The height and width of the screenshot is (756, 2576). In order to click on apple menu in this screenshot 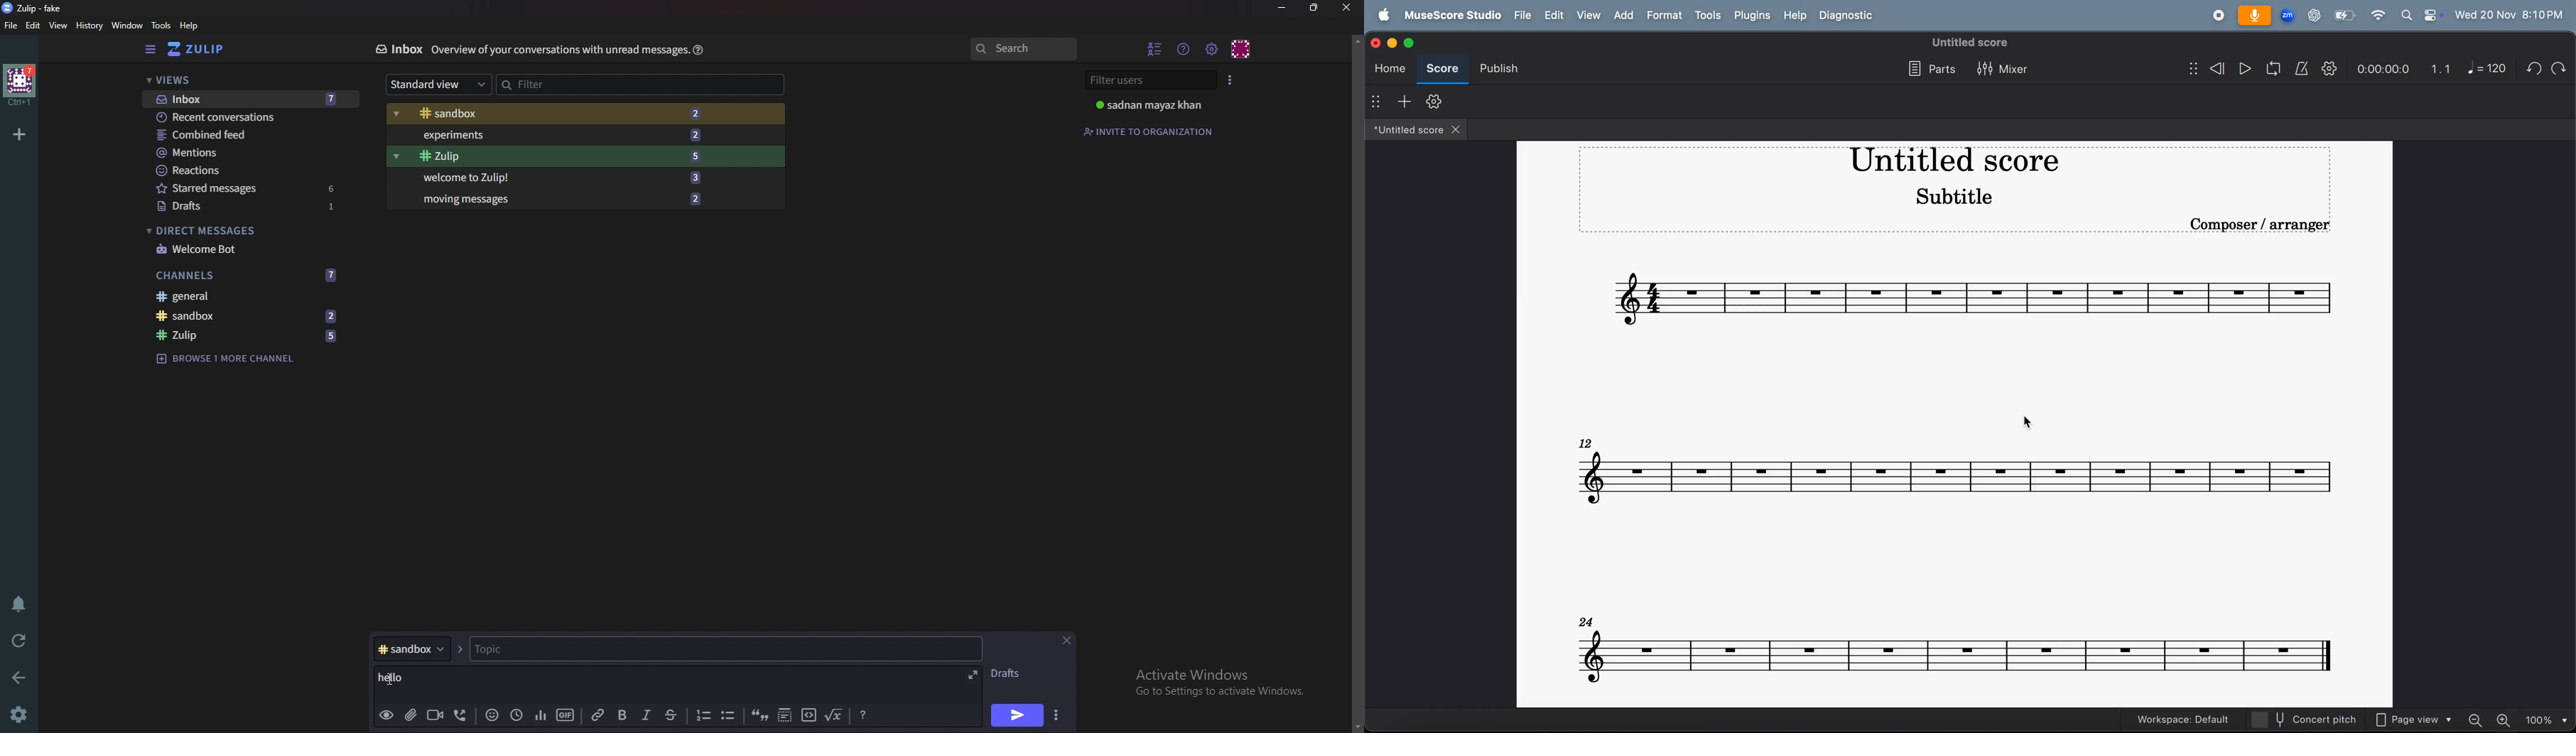, I will do `click(1384, 15)`.